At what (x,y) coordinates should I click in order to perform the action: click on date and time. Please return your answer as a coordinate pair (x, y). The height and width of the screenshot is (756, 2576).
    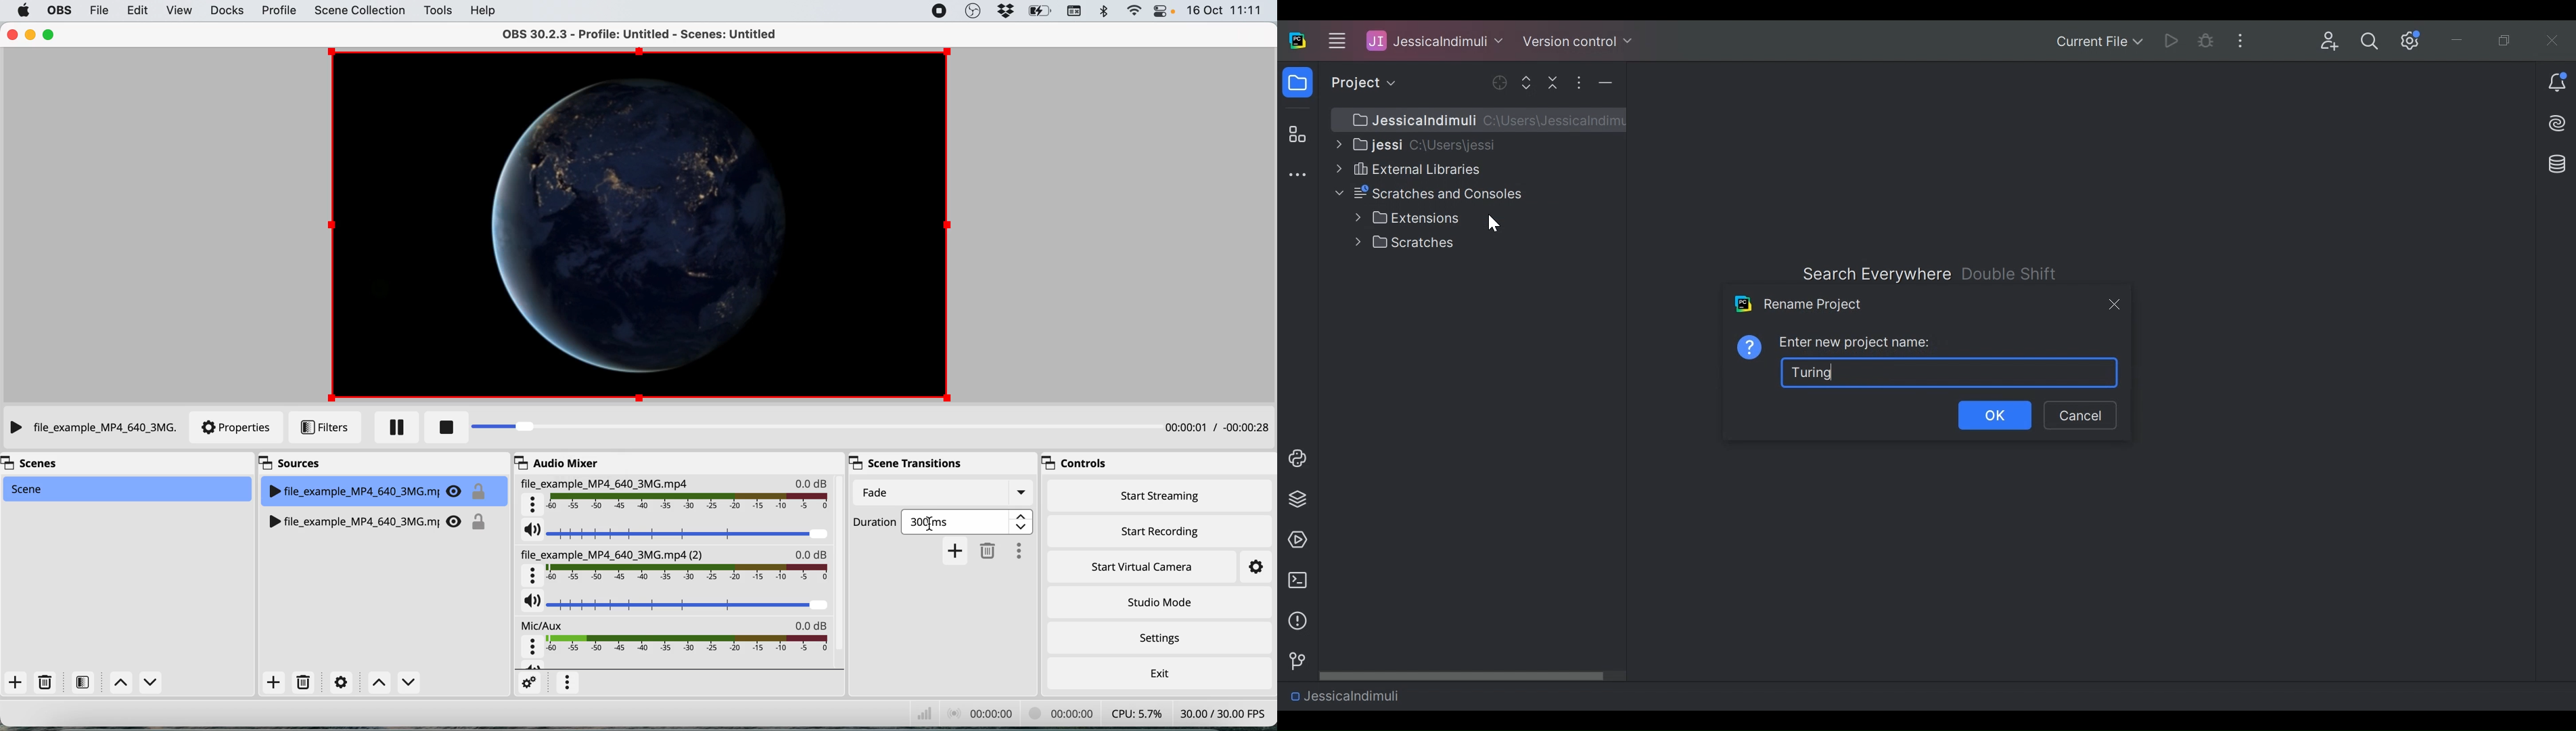
    Looking at the image, I should click on (1226, 11).